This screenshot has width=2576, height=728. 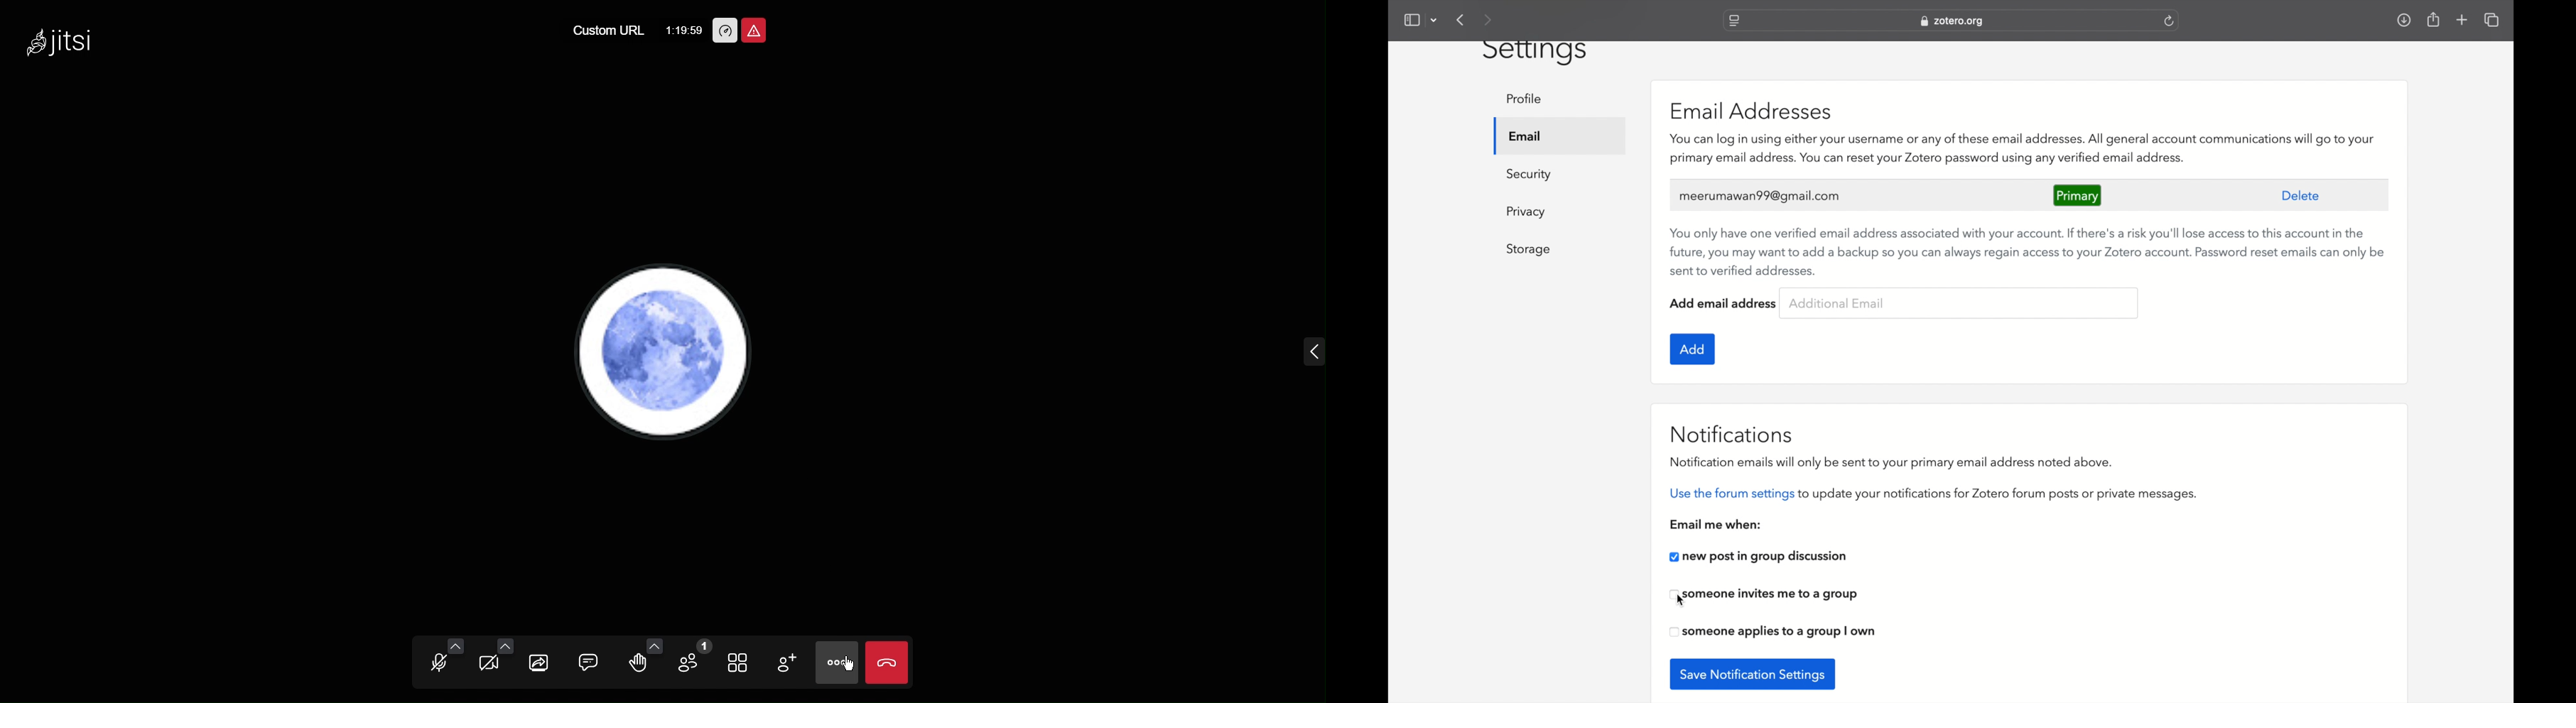 I want to click on add, so click(x=1694, y=348).